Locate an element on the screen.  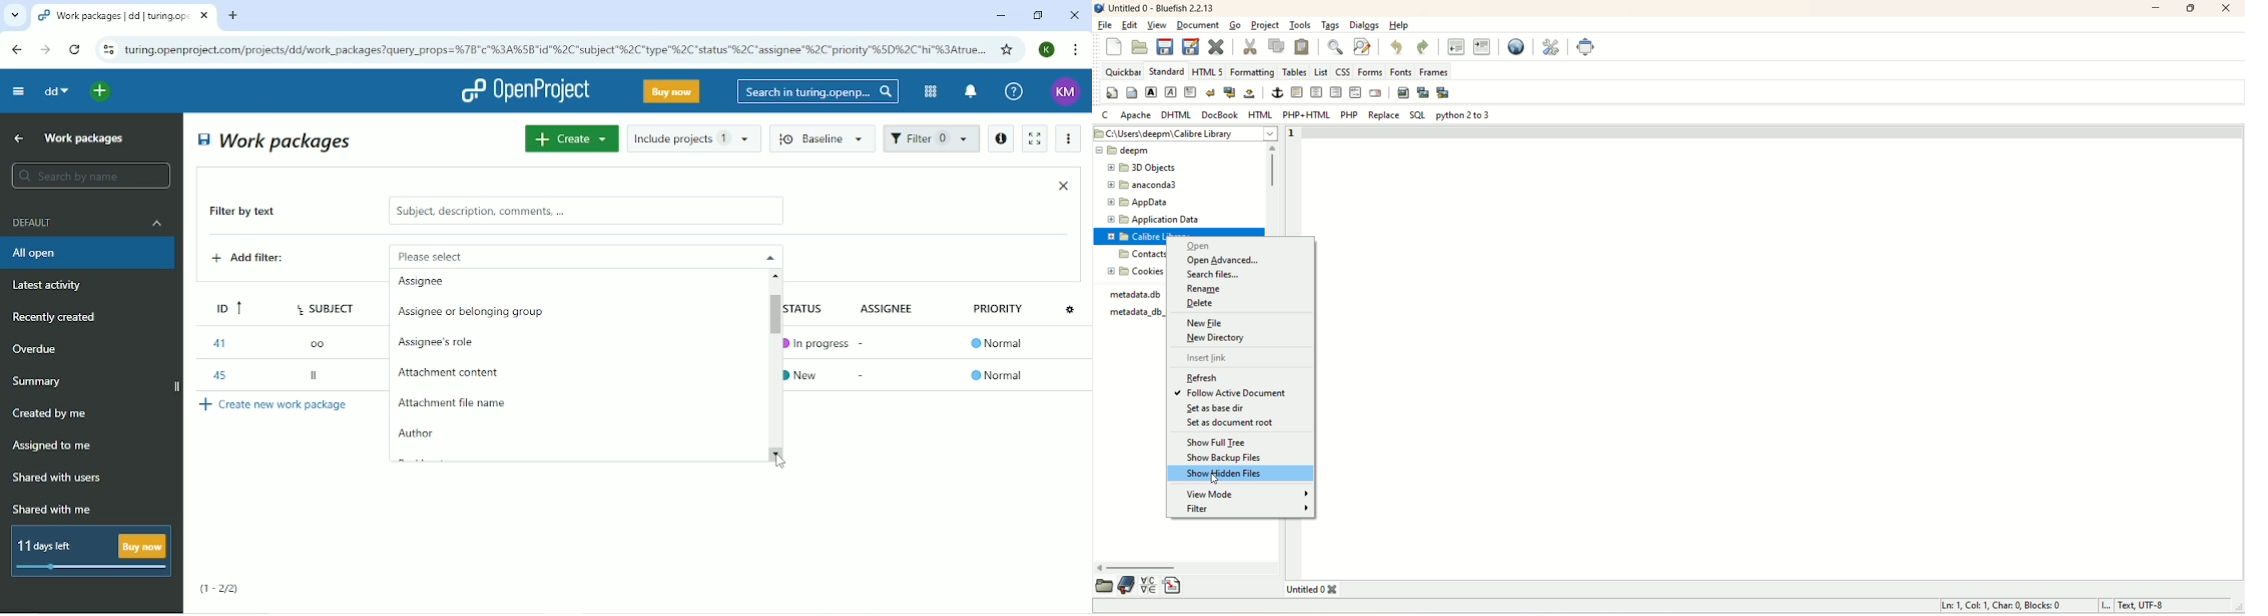
Latest activity is located at coordinates (53, 287).